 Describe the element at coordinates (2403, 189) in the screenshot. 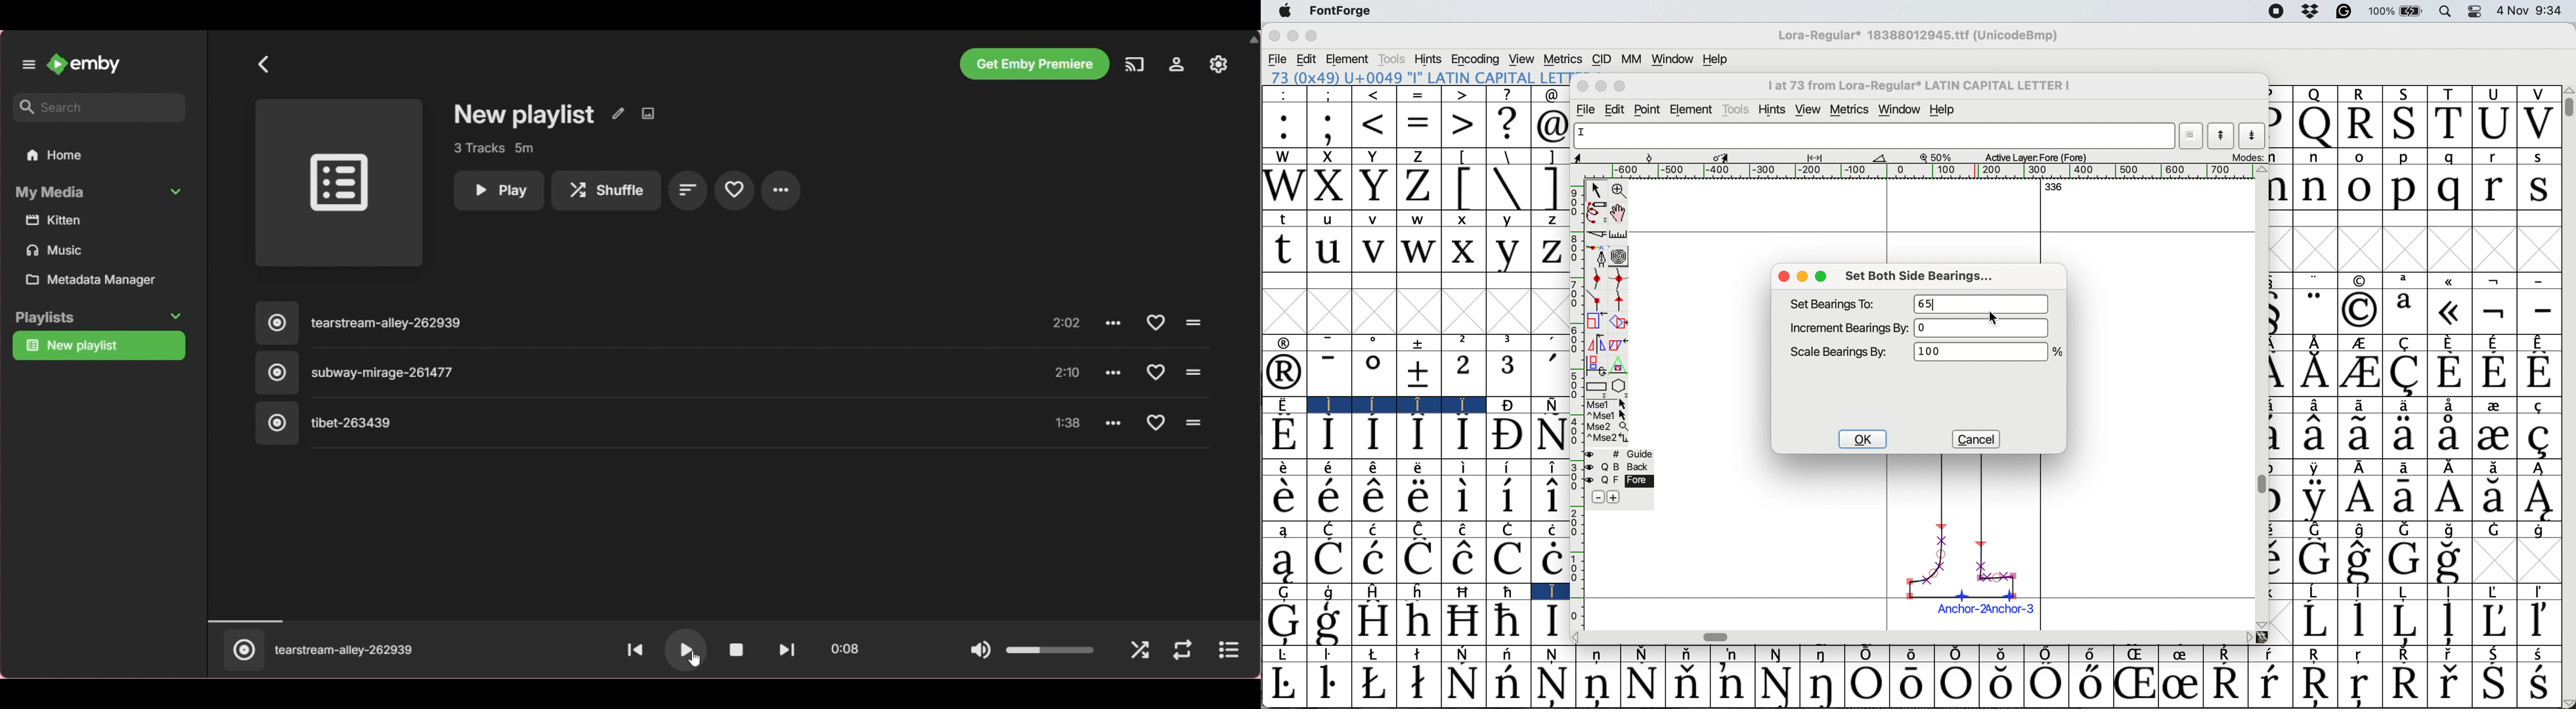

I see `p` at that location.